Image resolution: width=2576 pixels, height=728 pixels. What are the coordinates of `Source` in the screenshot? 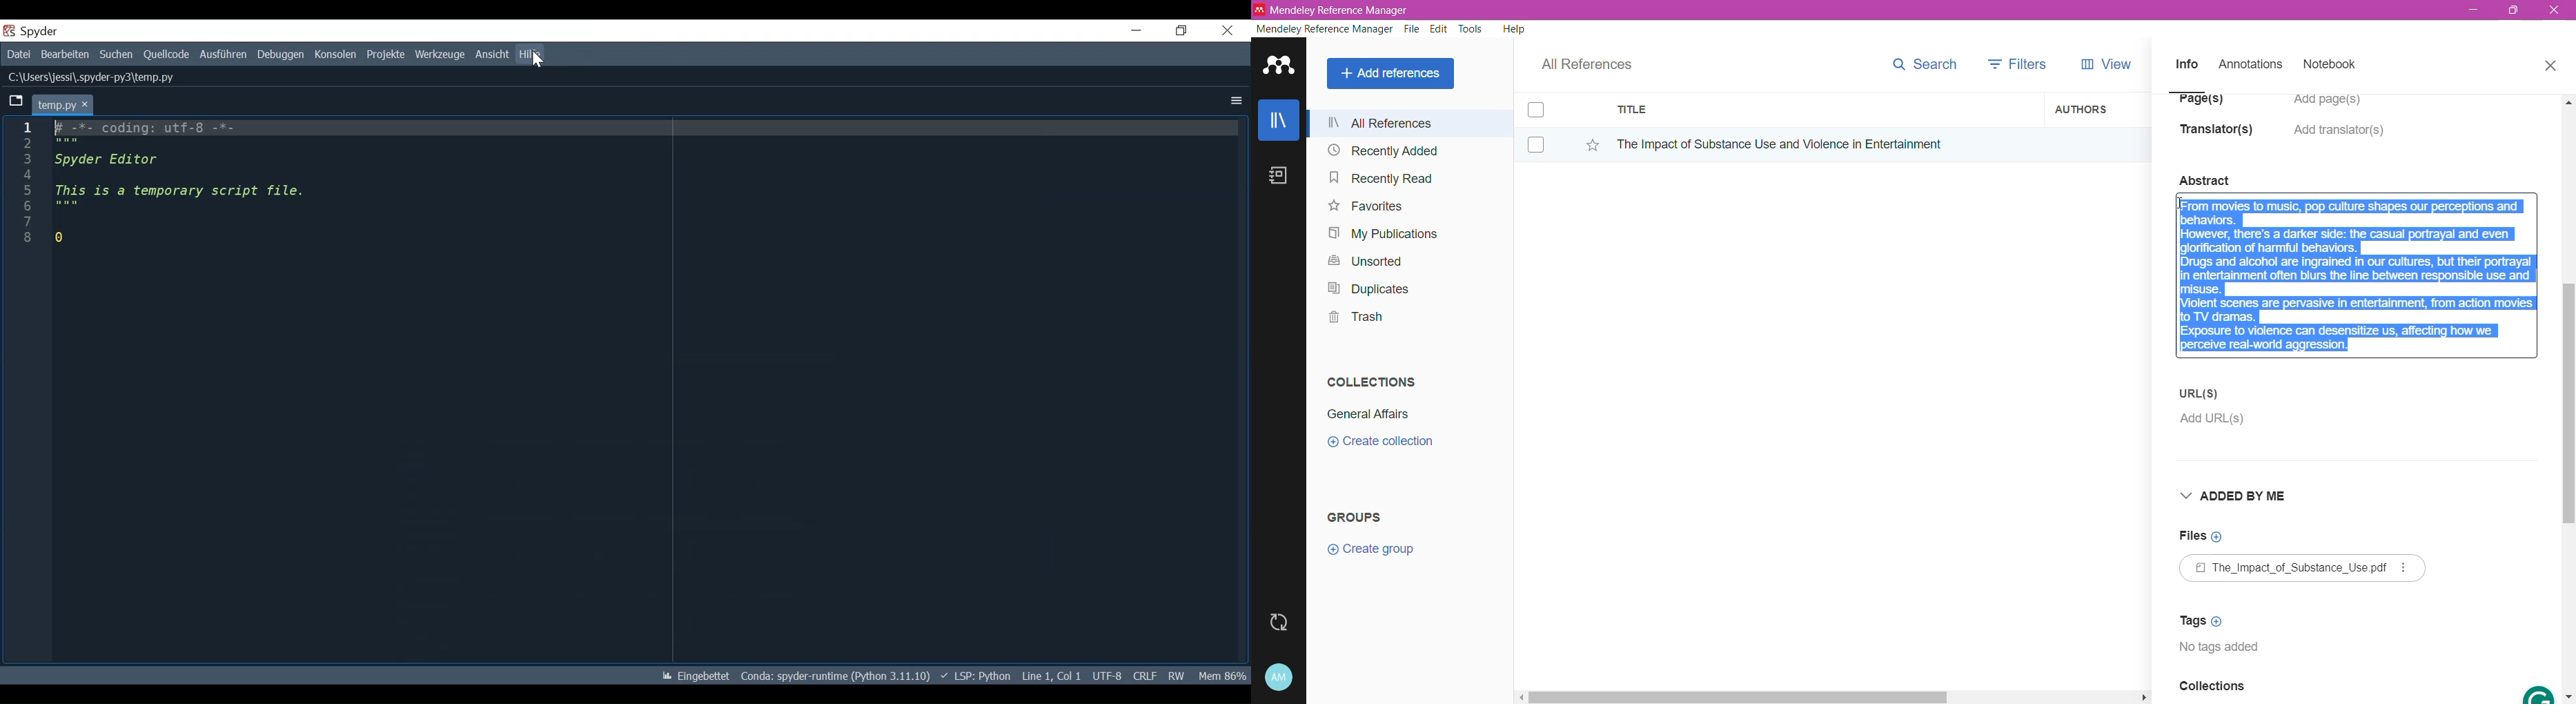 It's located at (167, 55).